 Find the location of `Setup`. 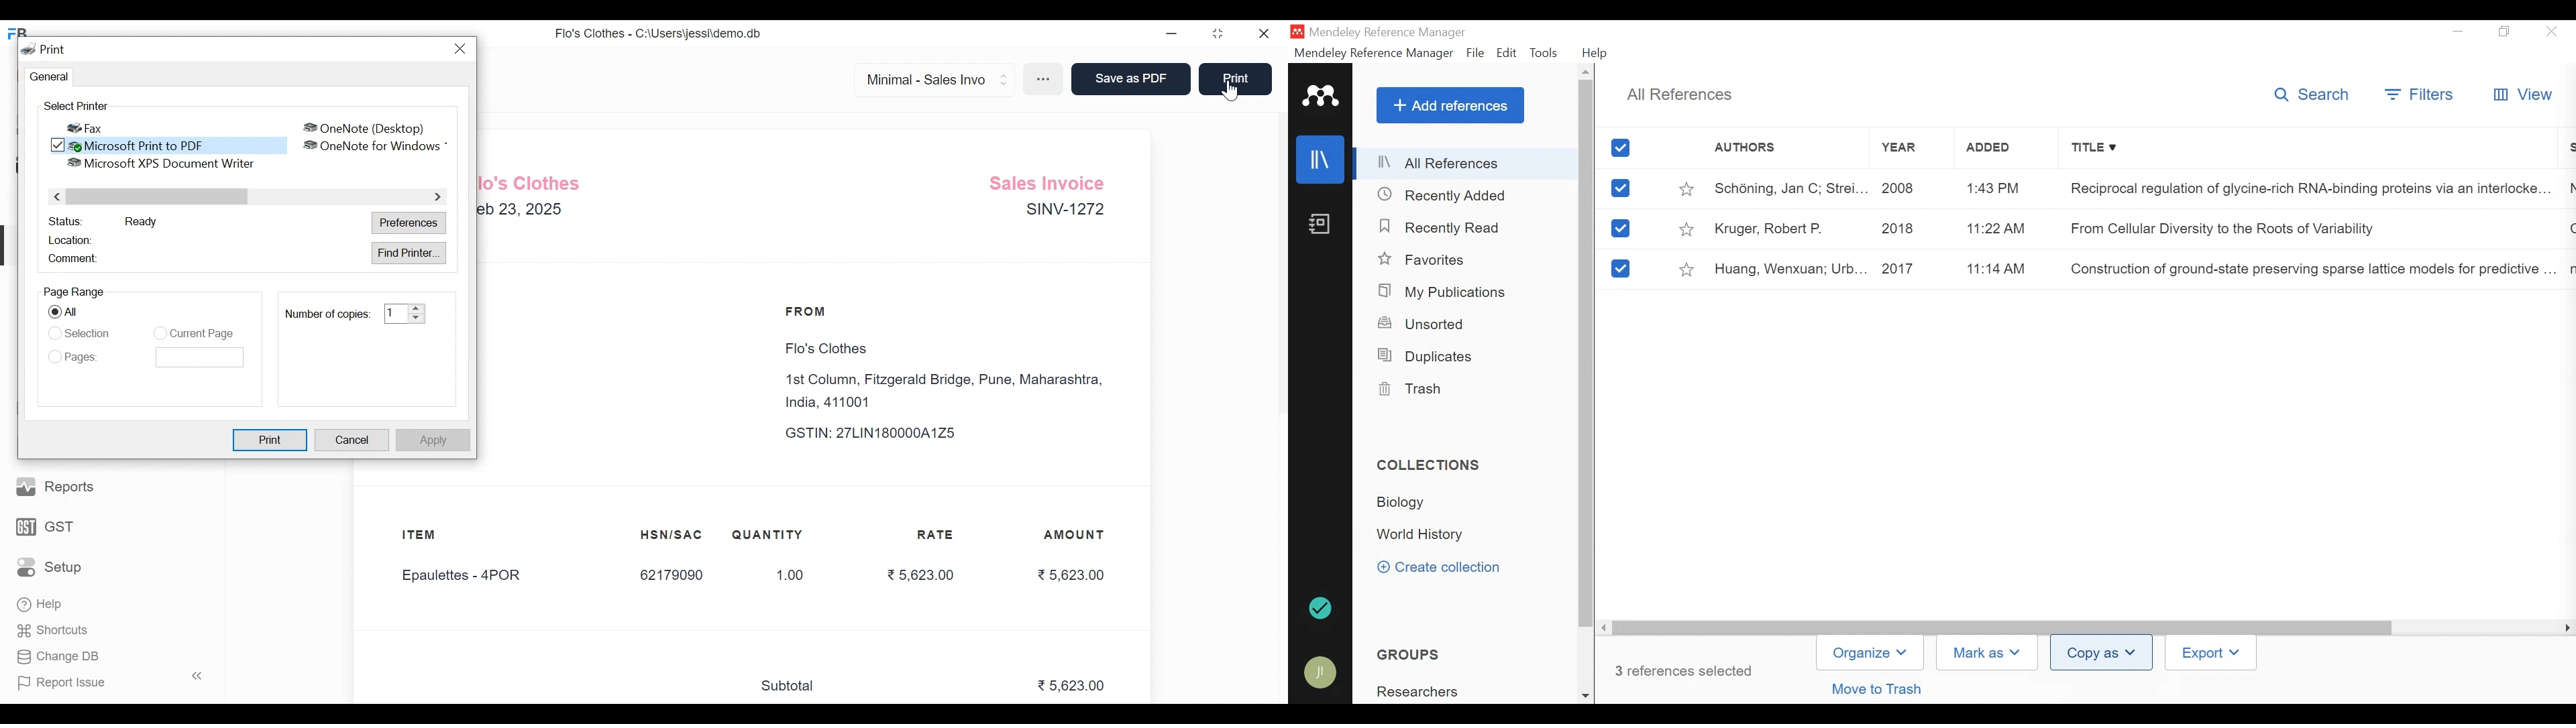

Setup is located at coordinates (50, 566).